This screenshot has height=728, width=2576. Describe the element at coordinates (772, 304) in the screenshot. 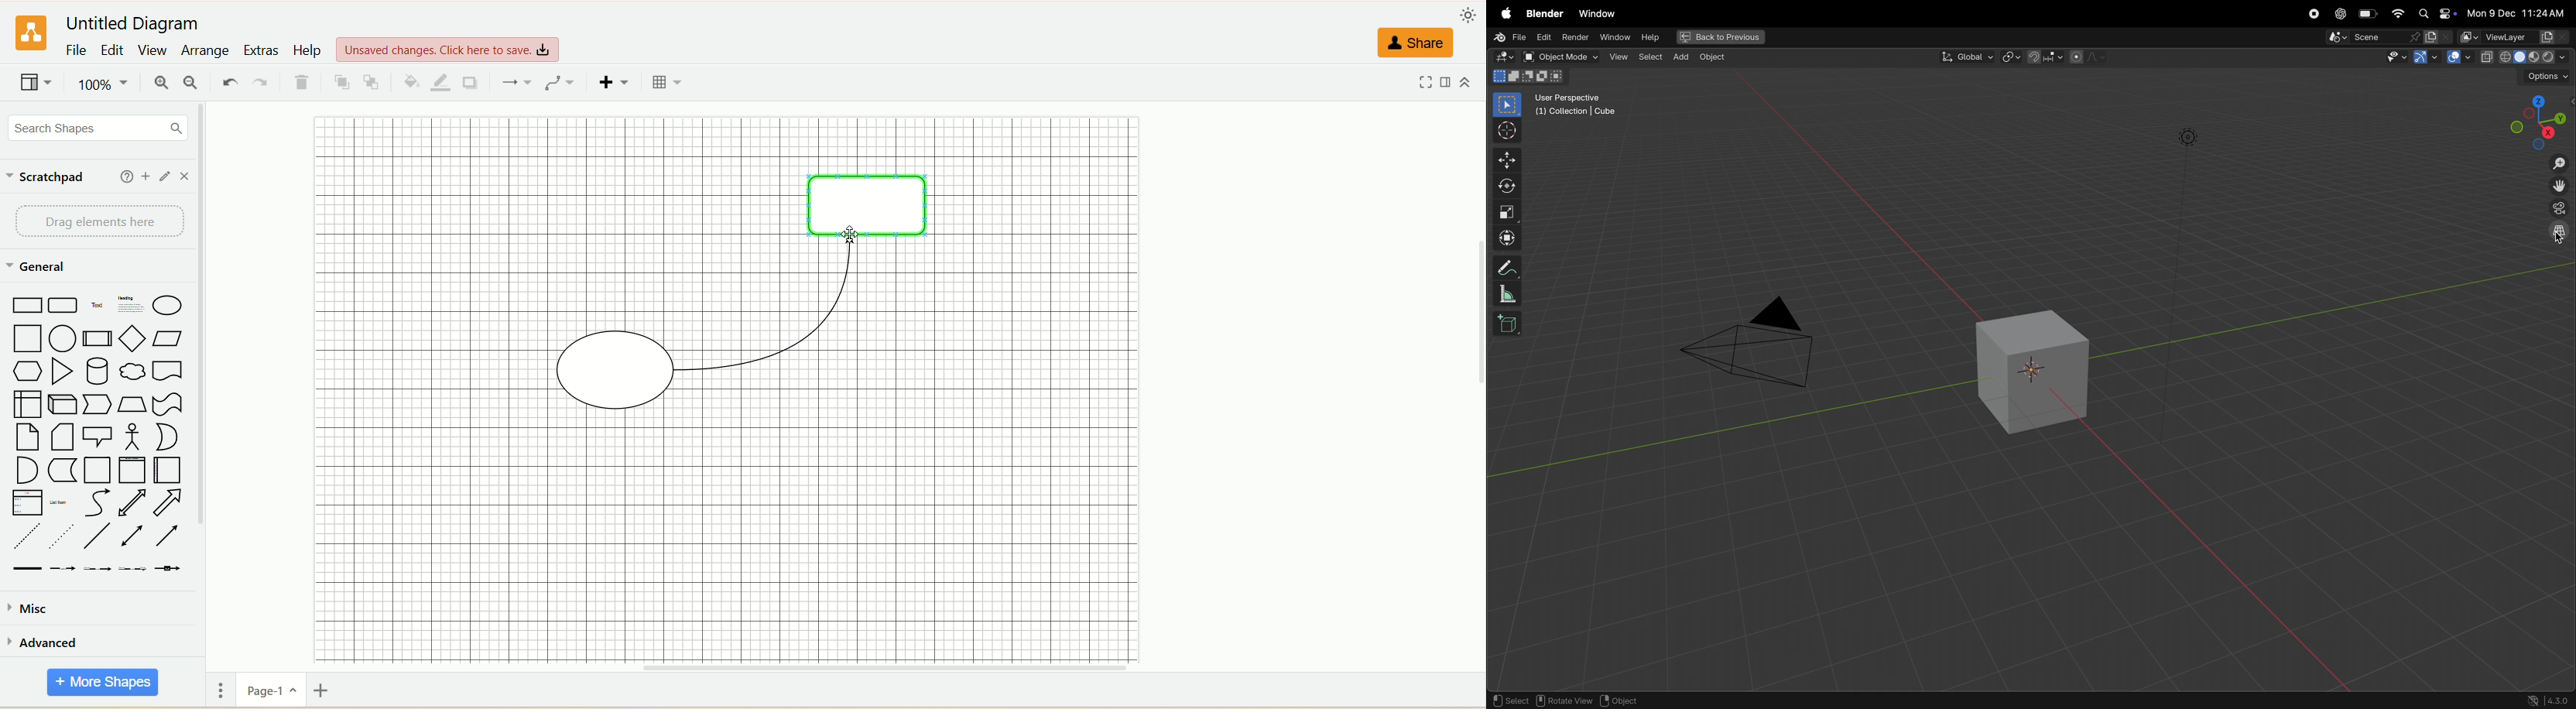

I see `connector` at that location.